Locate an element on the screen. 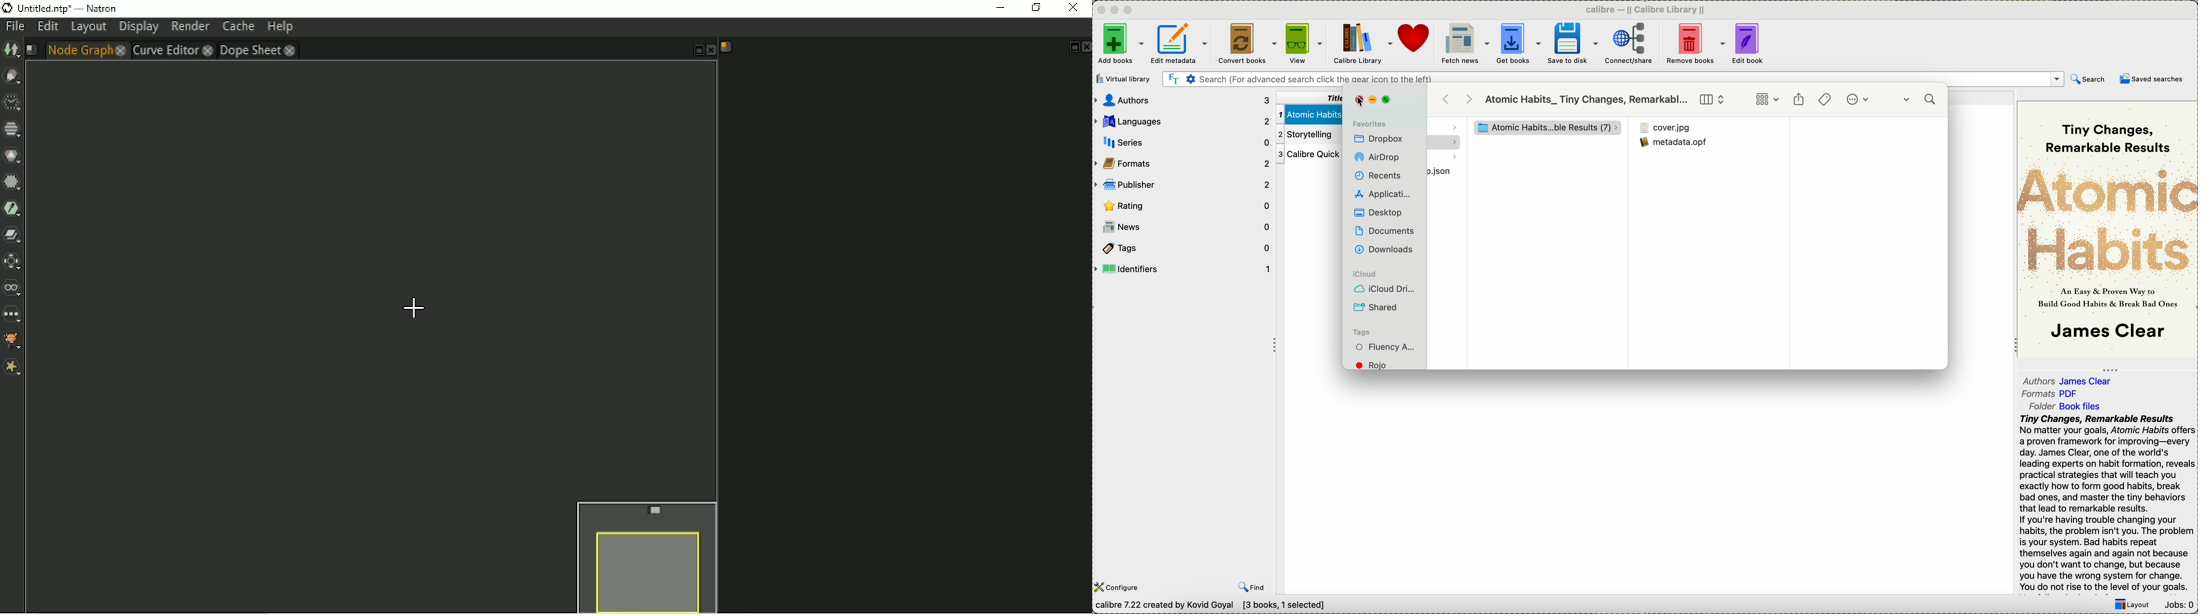 The width and height of the screenshot is (2212, 616). column list is located at coordinates (1713, 100).